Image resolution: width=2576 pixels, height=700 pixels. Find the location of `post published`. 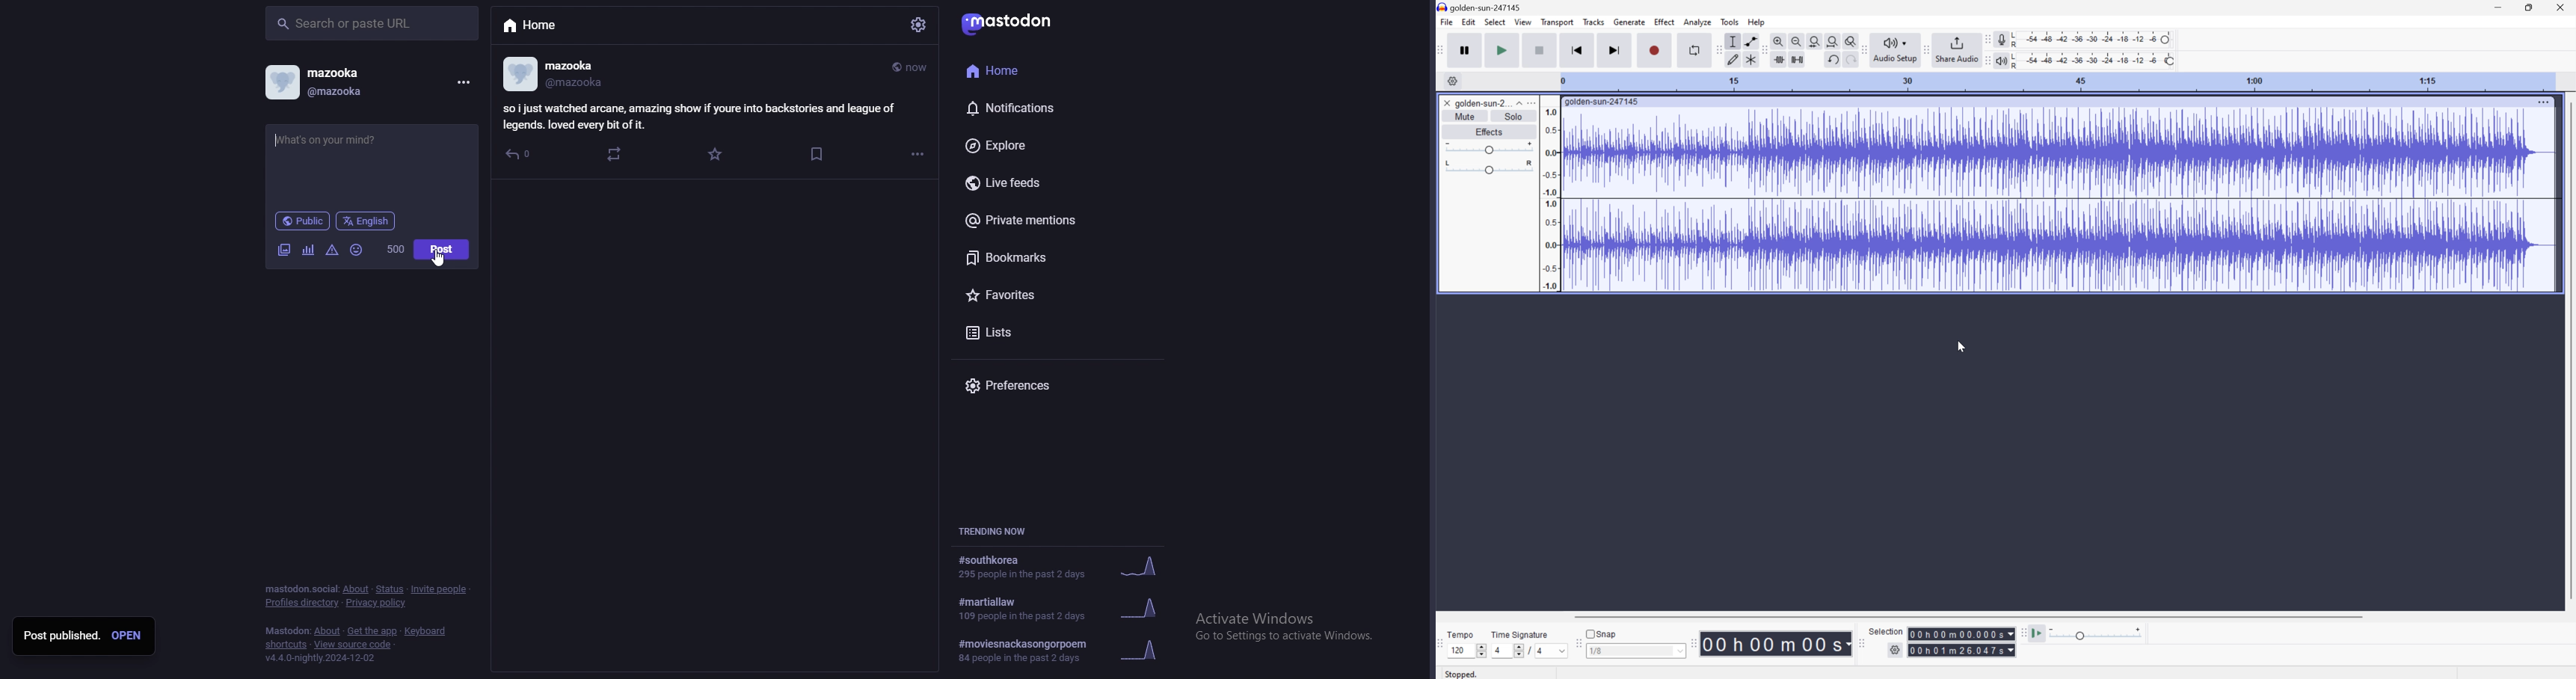

post published is located at coordinates (62, 636).